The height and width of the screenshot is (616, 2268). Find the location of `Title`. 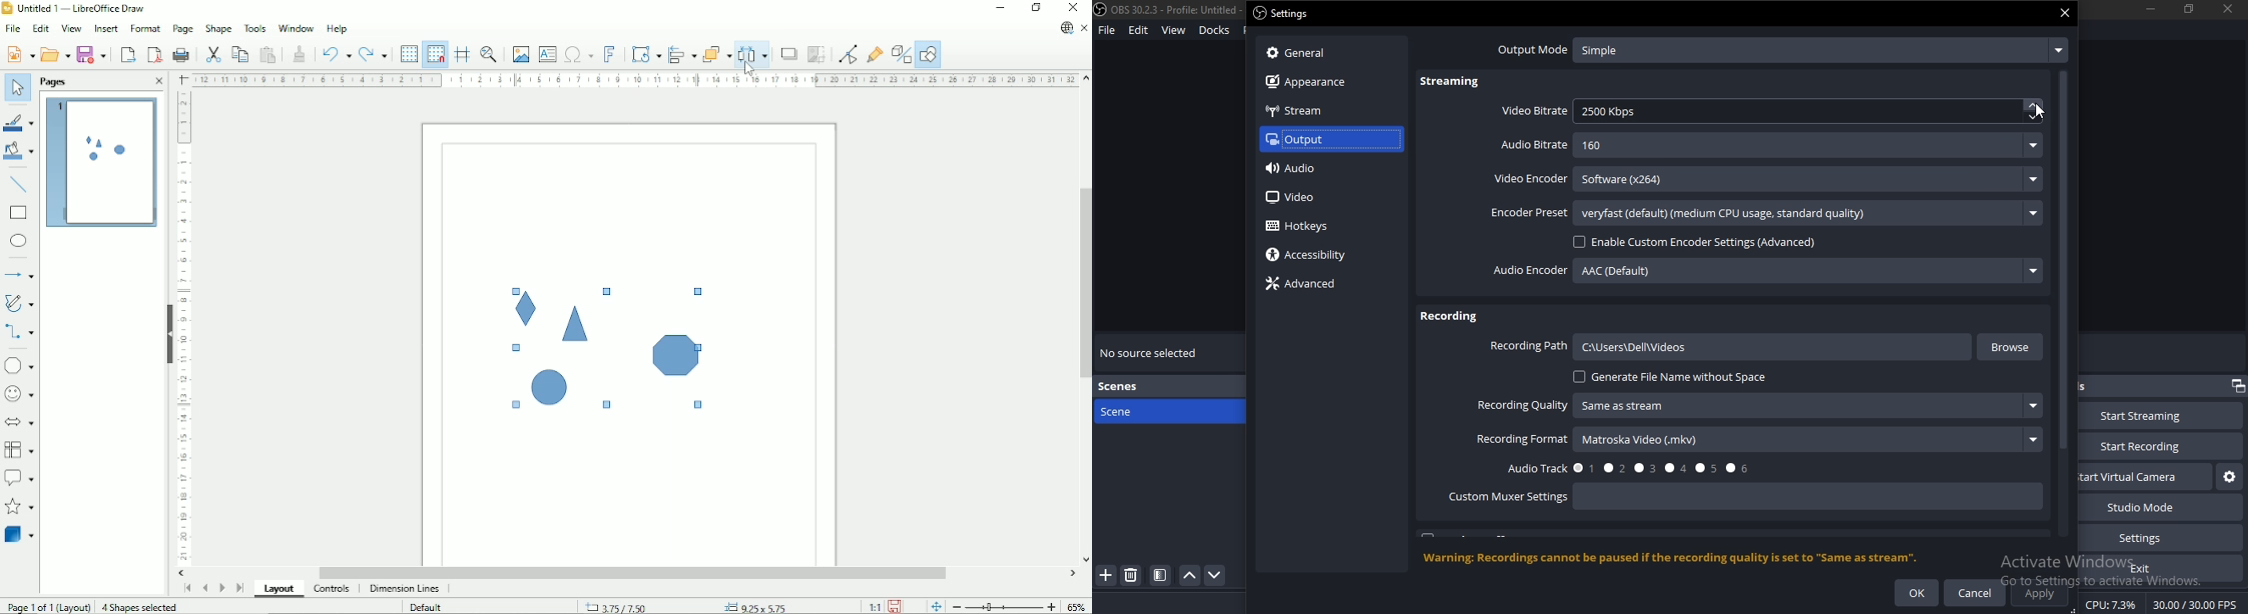

Title is located at coordinates (78, 9).